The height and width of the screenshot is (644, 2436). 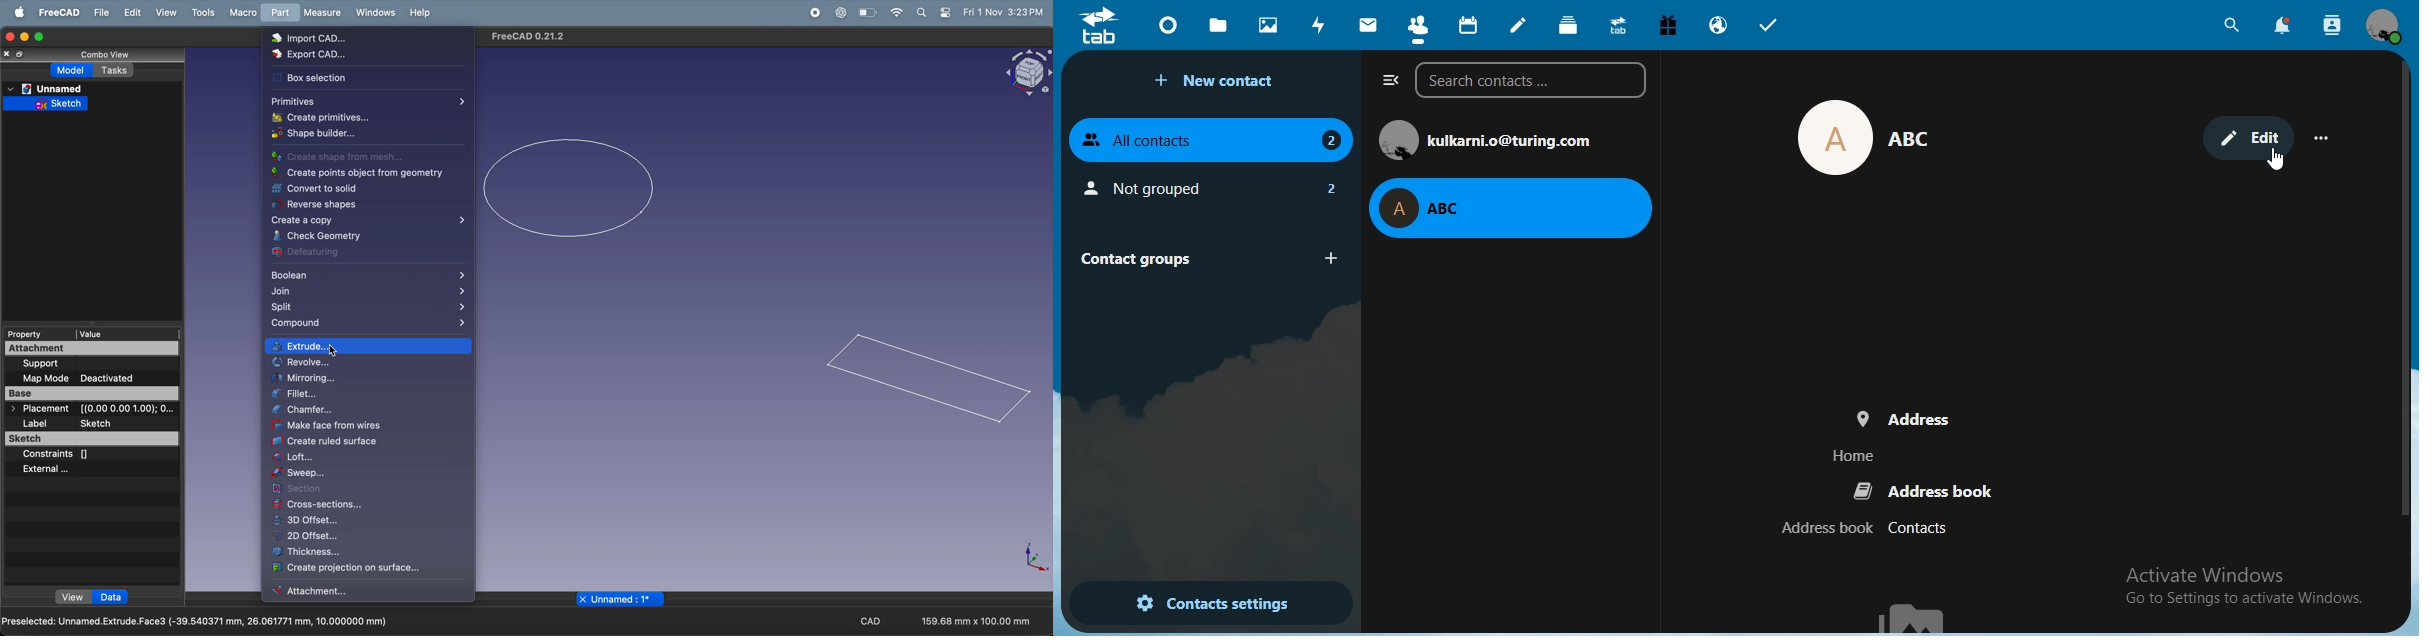 What do you see at coordinates (1033, 558) in the screenshot?
I see `axis` at bounding box center [1033, 558].